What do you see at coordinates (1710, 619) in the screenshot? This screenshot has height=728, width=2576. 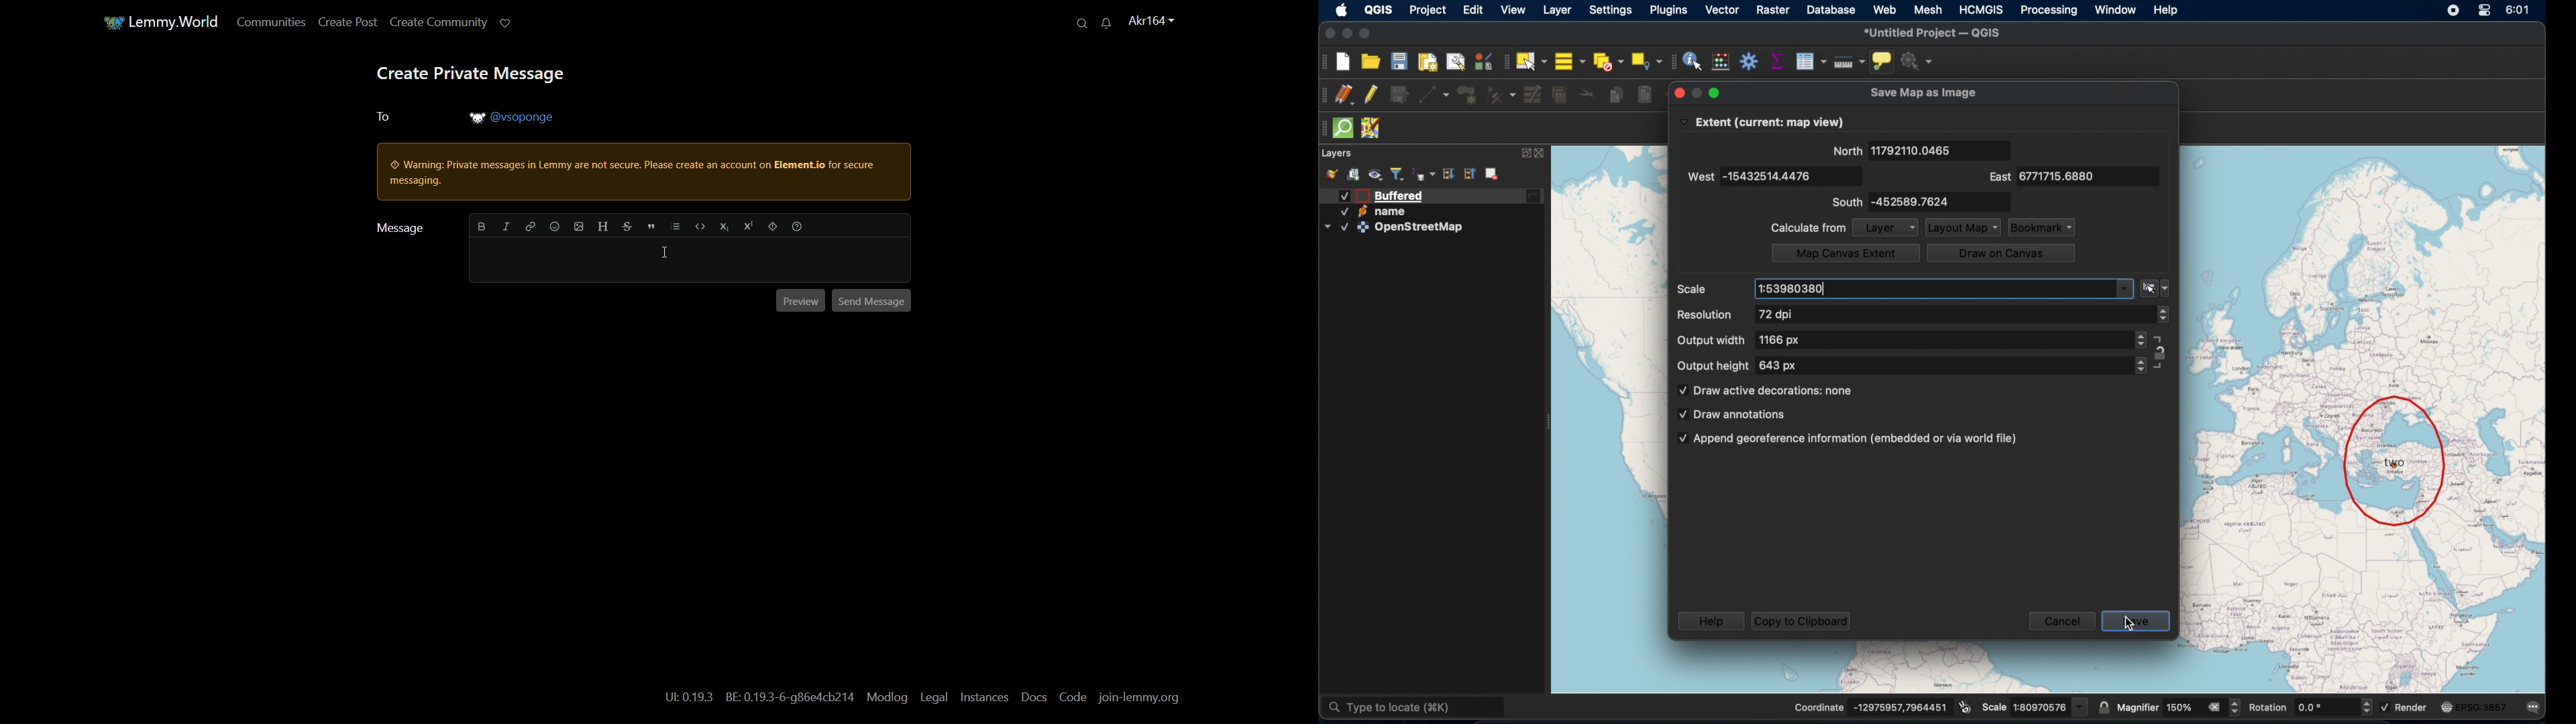 I see `help` at bounding box center [1710, 619].